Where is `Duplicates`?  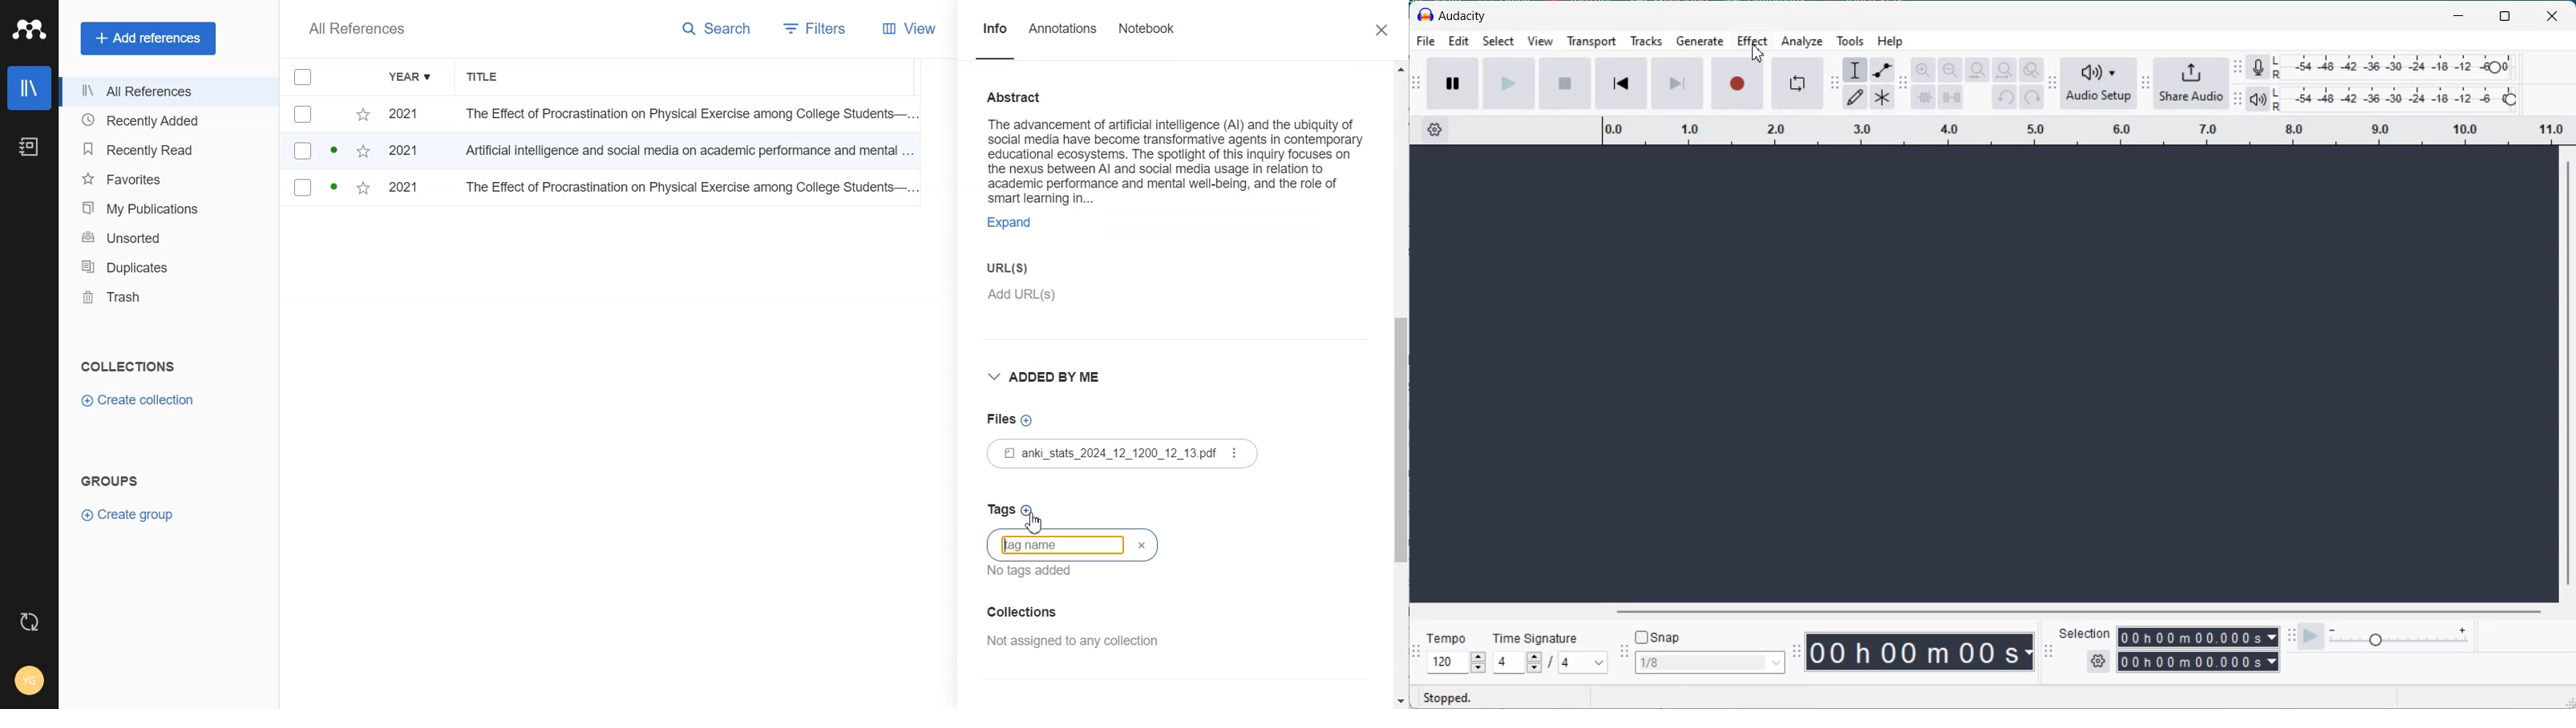 Duplicates is located at coordinates (168, 267).